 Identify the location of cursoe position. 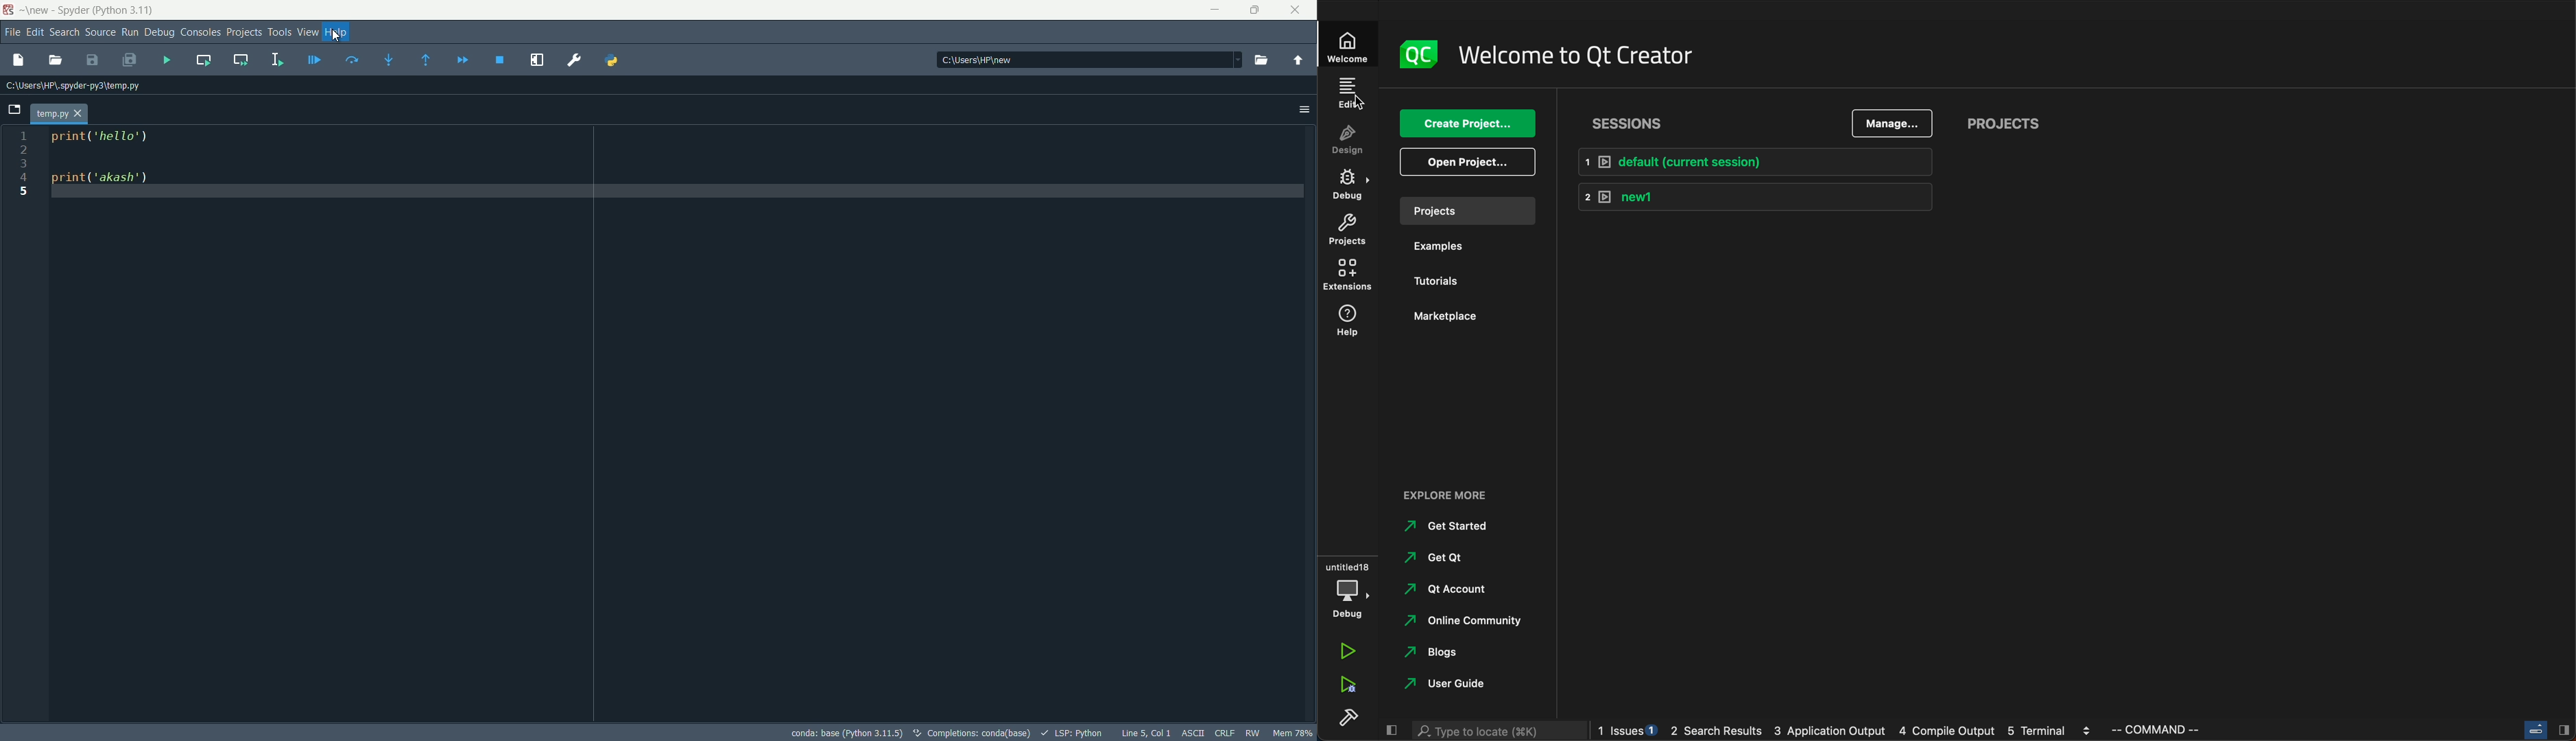
(1144, 733).